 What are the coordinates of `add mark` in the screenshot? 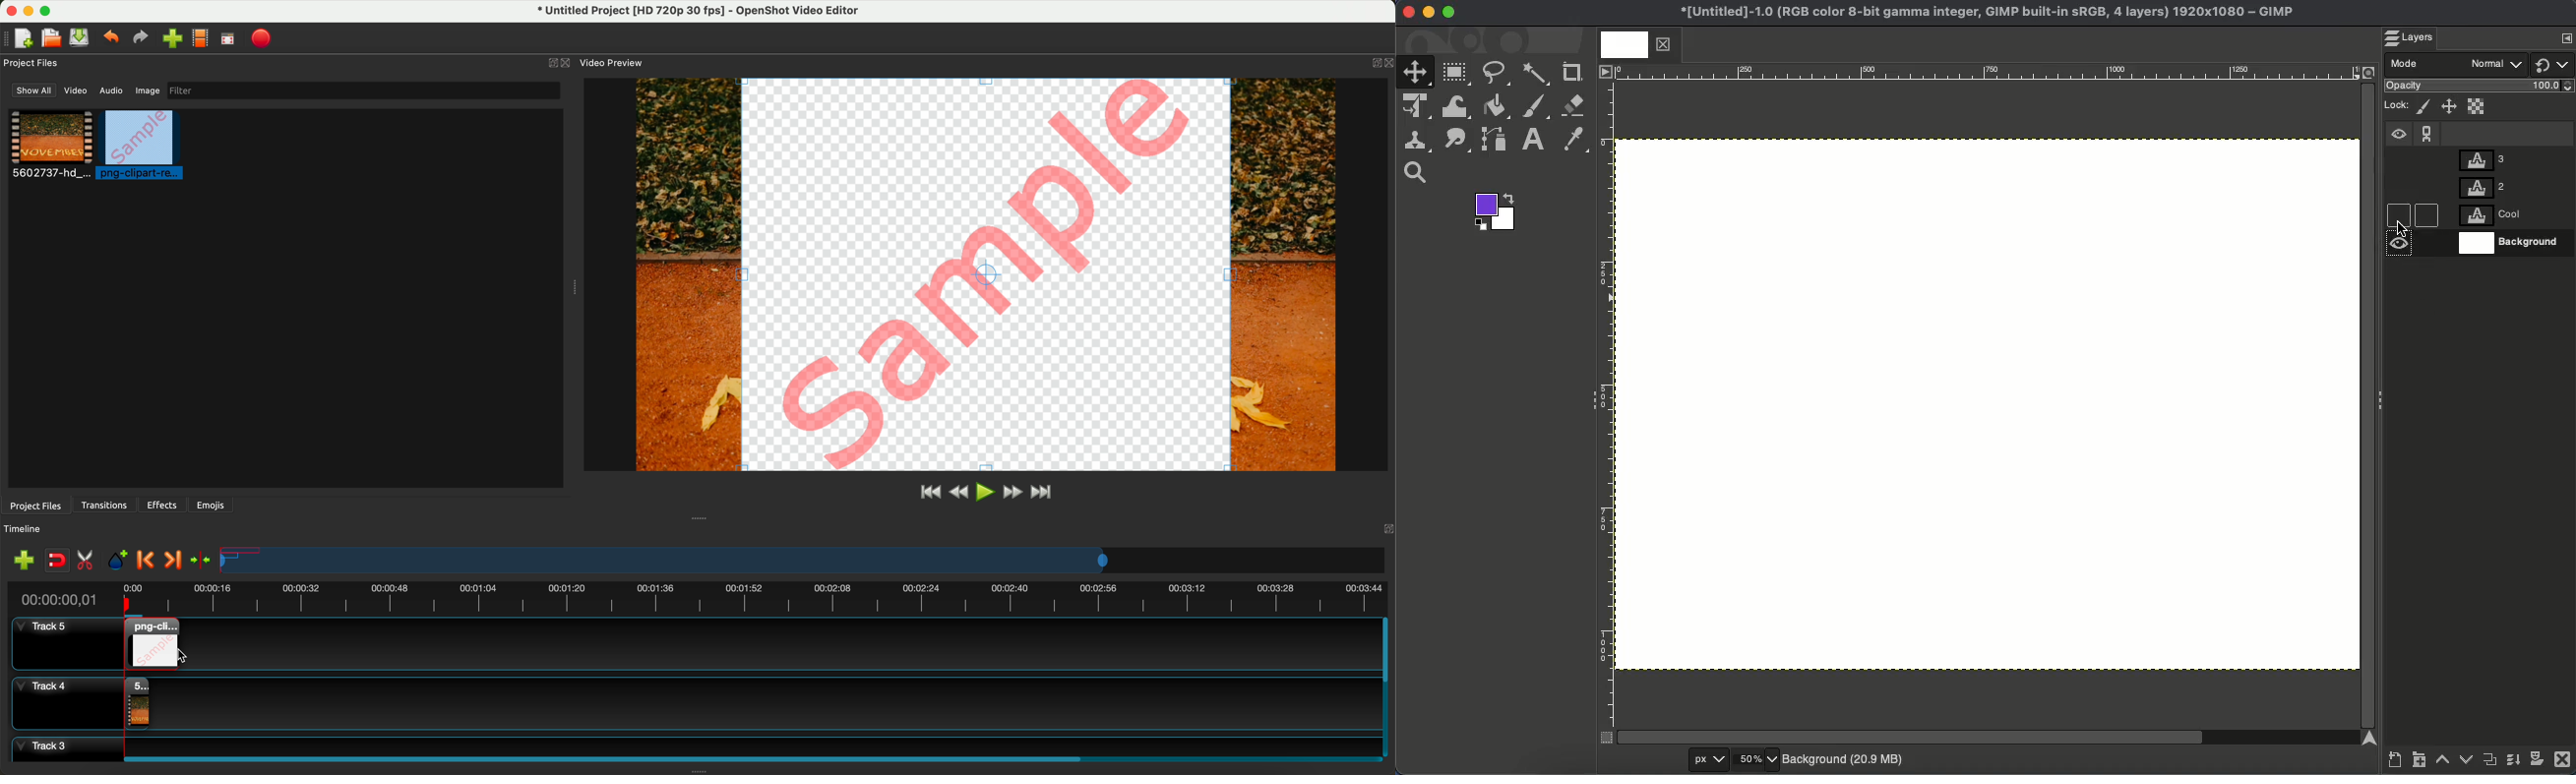 It's located at (121, 562).